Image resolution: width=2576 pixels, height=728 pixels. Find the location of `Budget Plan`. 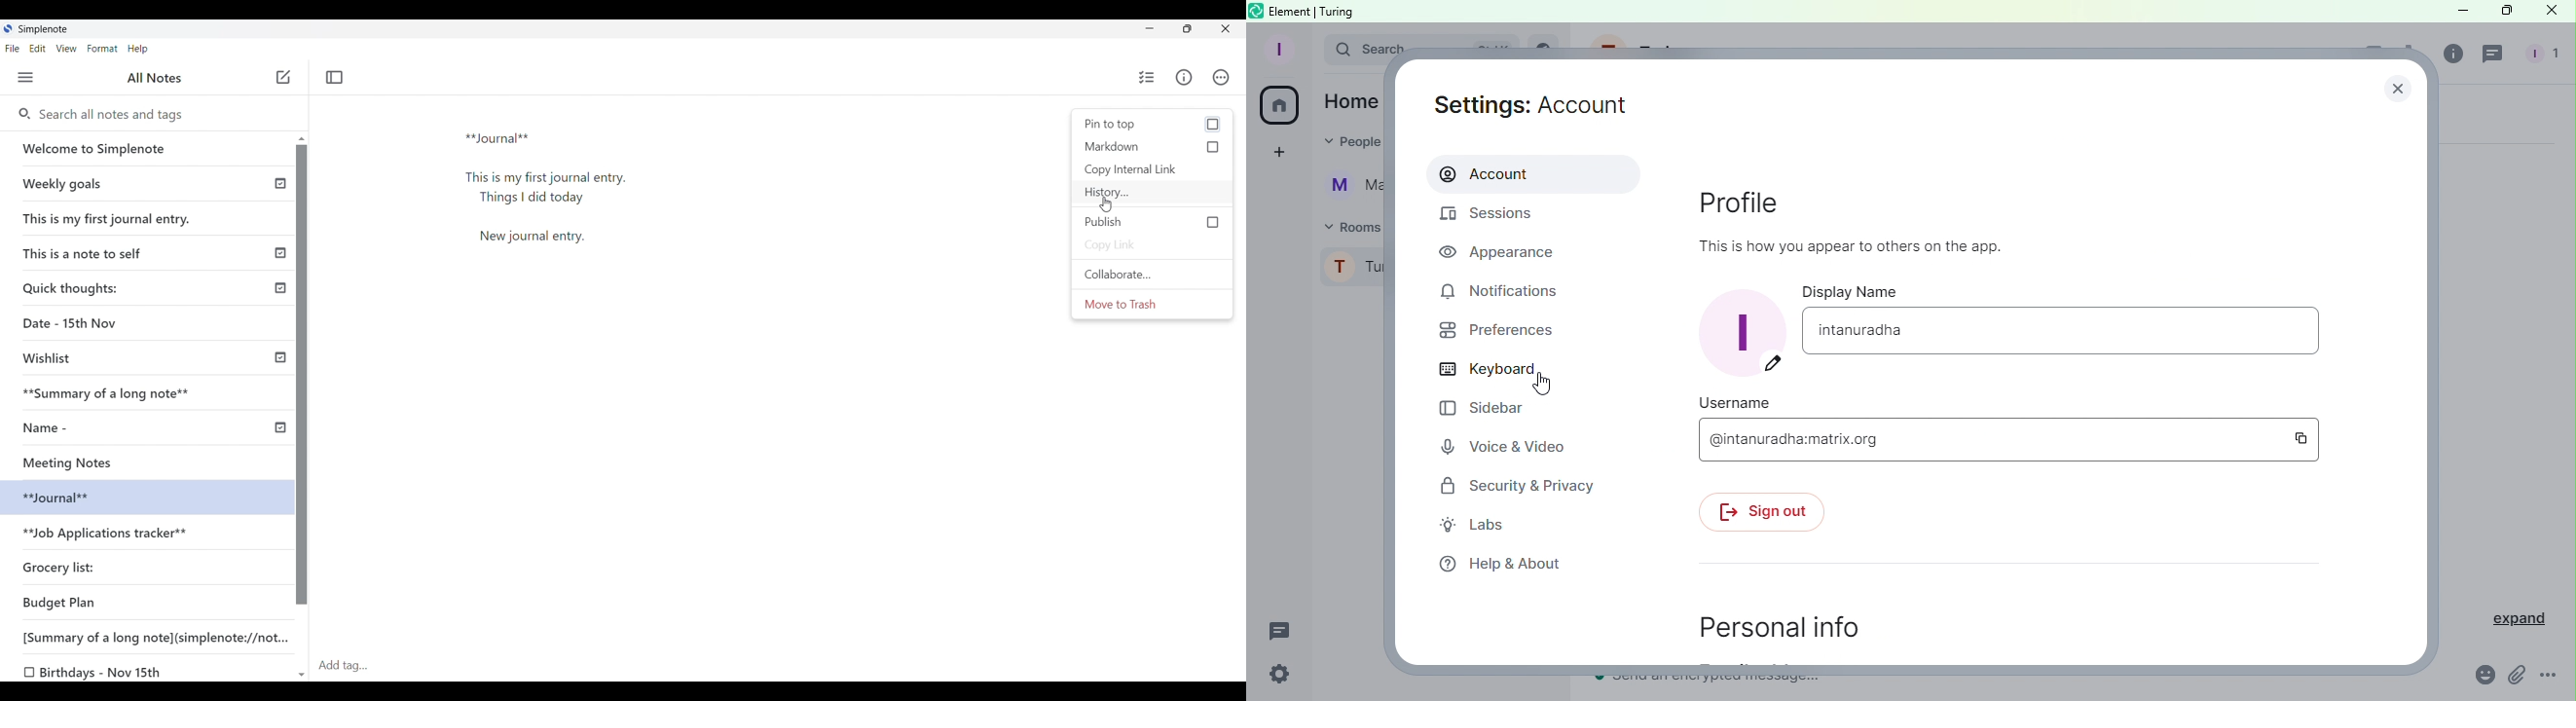

Budget Plan is located at coordinates (60, 602).